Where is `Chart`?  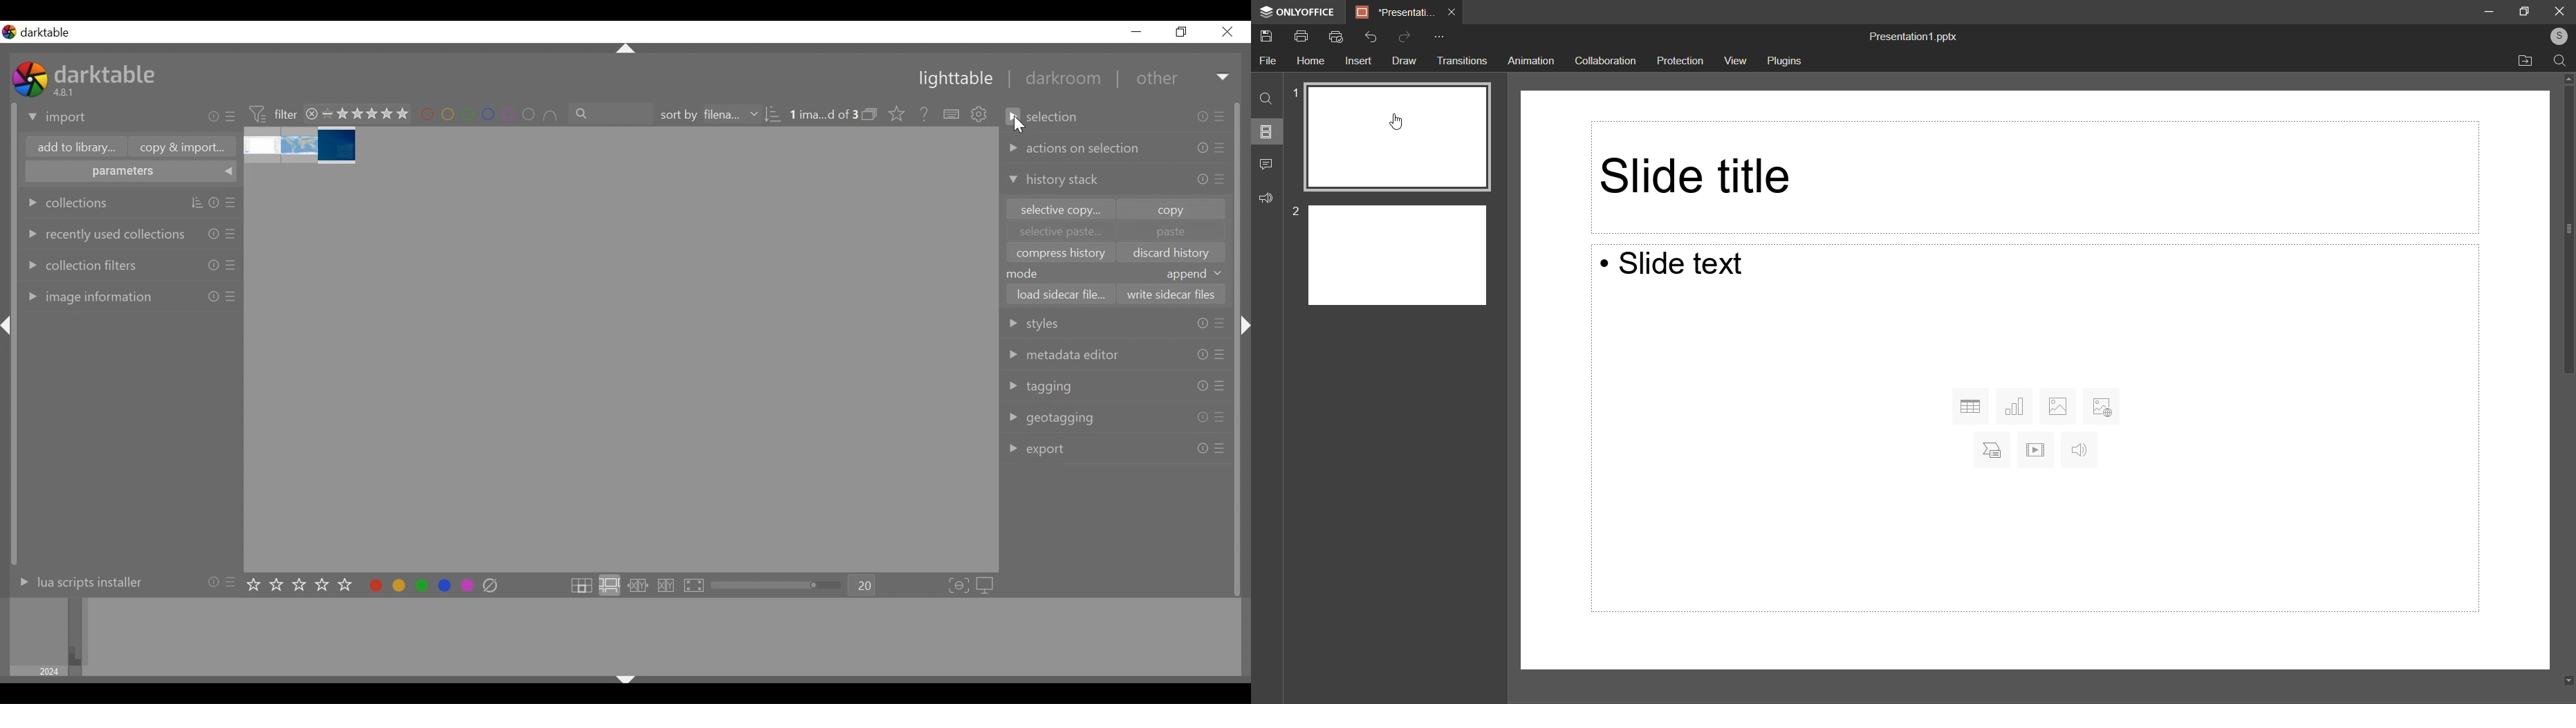
Chart is located at coordinates (2016, 405).